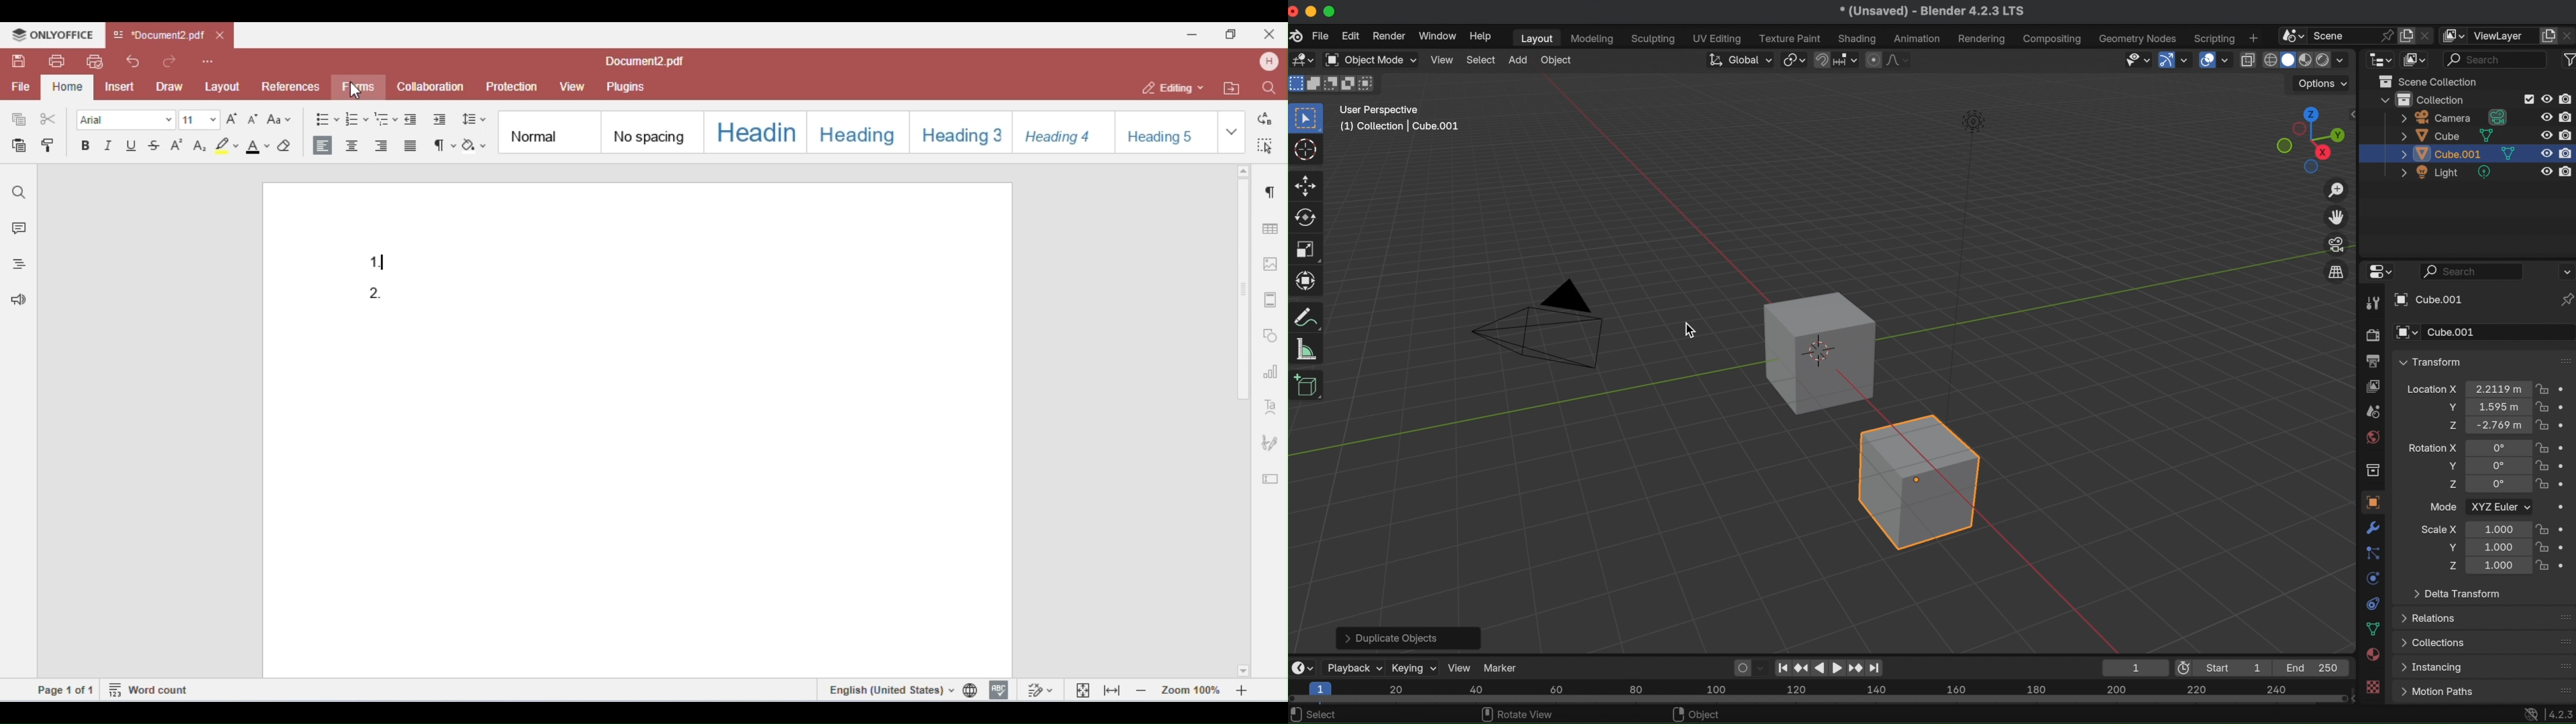 The height and width of the screenshot is (728, 2576). Describe the element at coordinates (2288, 58) in the screenshot. I see `viewport shading solid mode` at that location.